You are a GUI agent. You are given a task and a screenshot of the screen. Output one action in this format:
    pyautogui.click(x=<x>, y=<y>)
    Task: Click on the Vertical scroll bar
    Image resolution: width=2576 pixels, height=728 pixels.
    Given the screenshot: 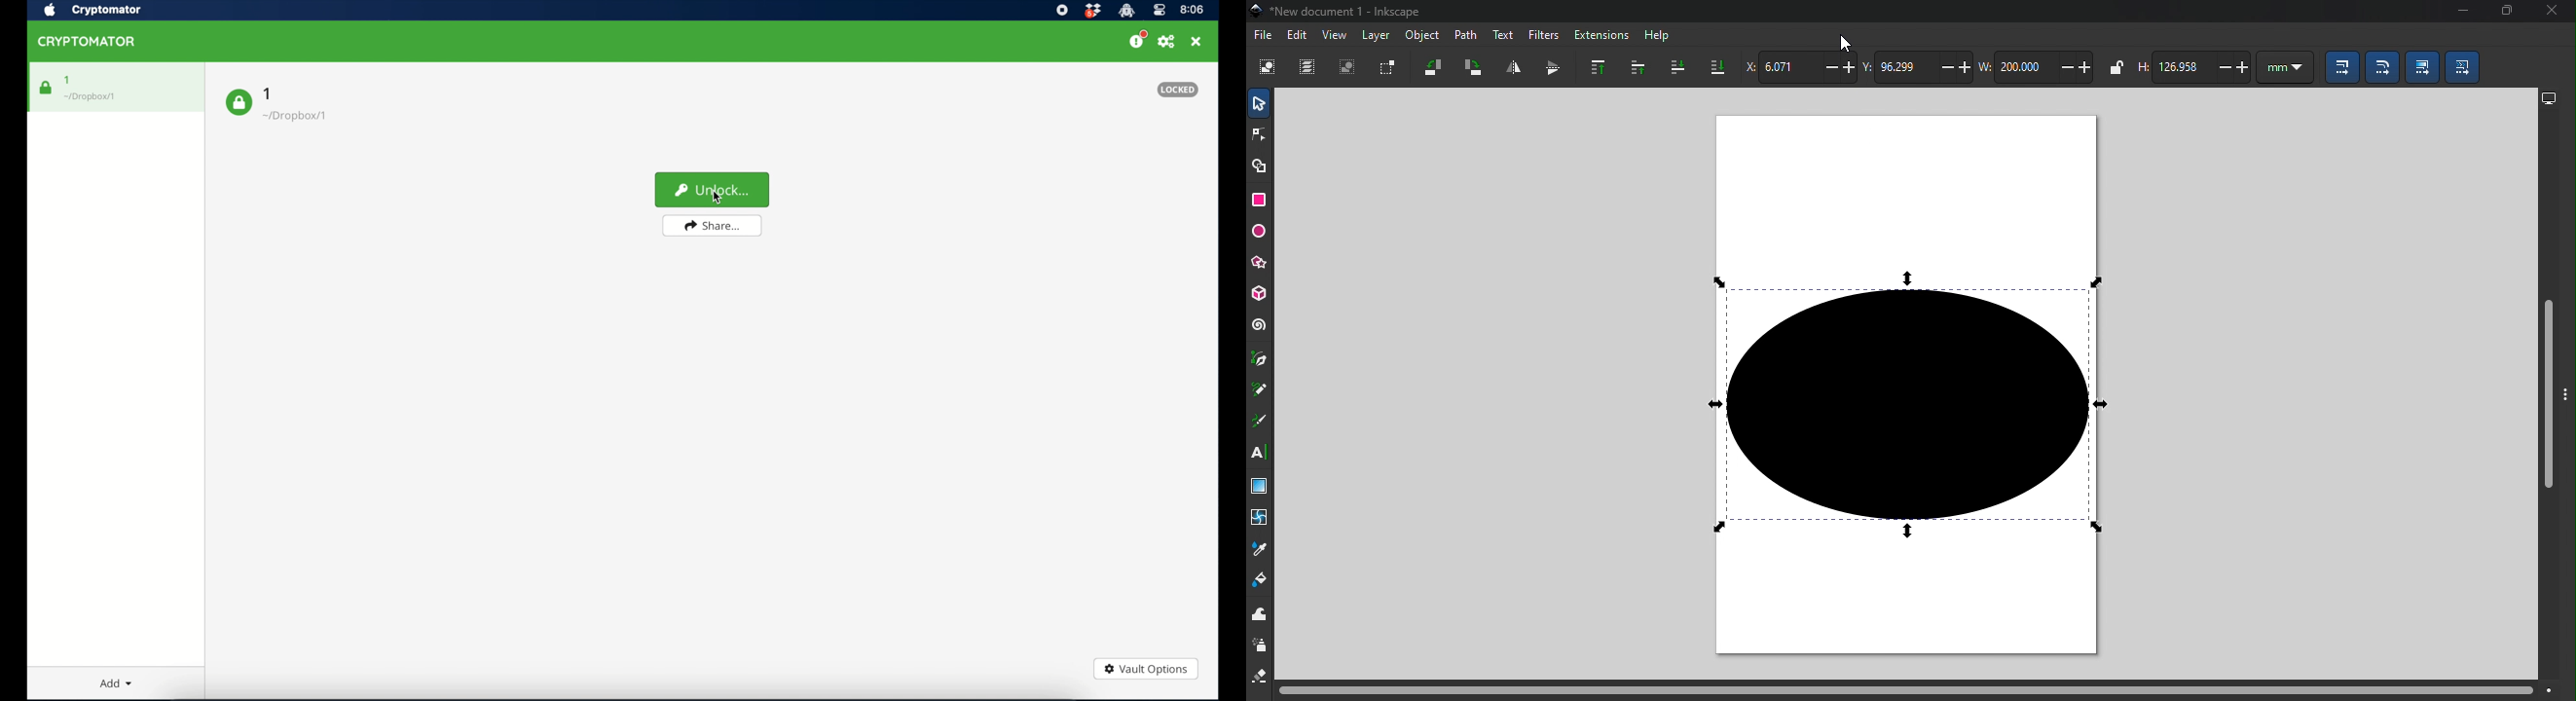 What is the action you would take?
    pyautogui.click(x=2546, y=395)
    